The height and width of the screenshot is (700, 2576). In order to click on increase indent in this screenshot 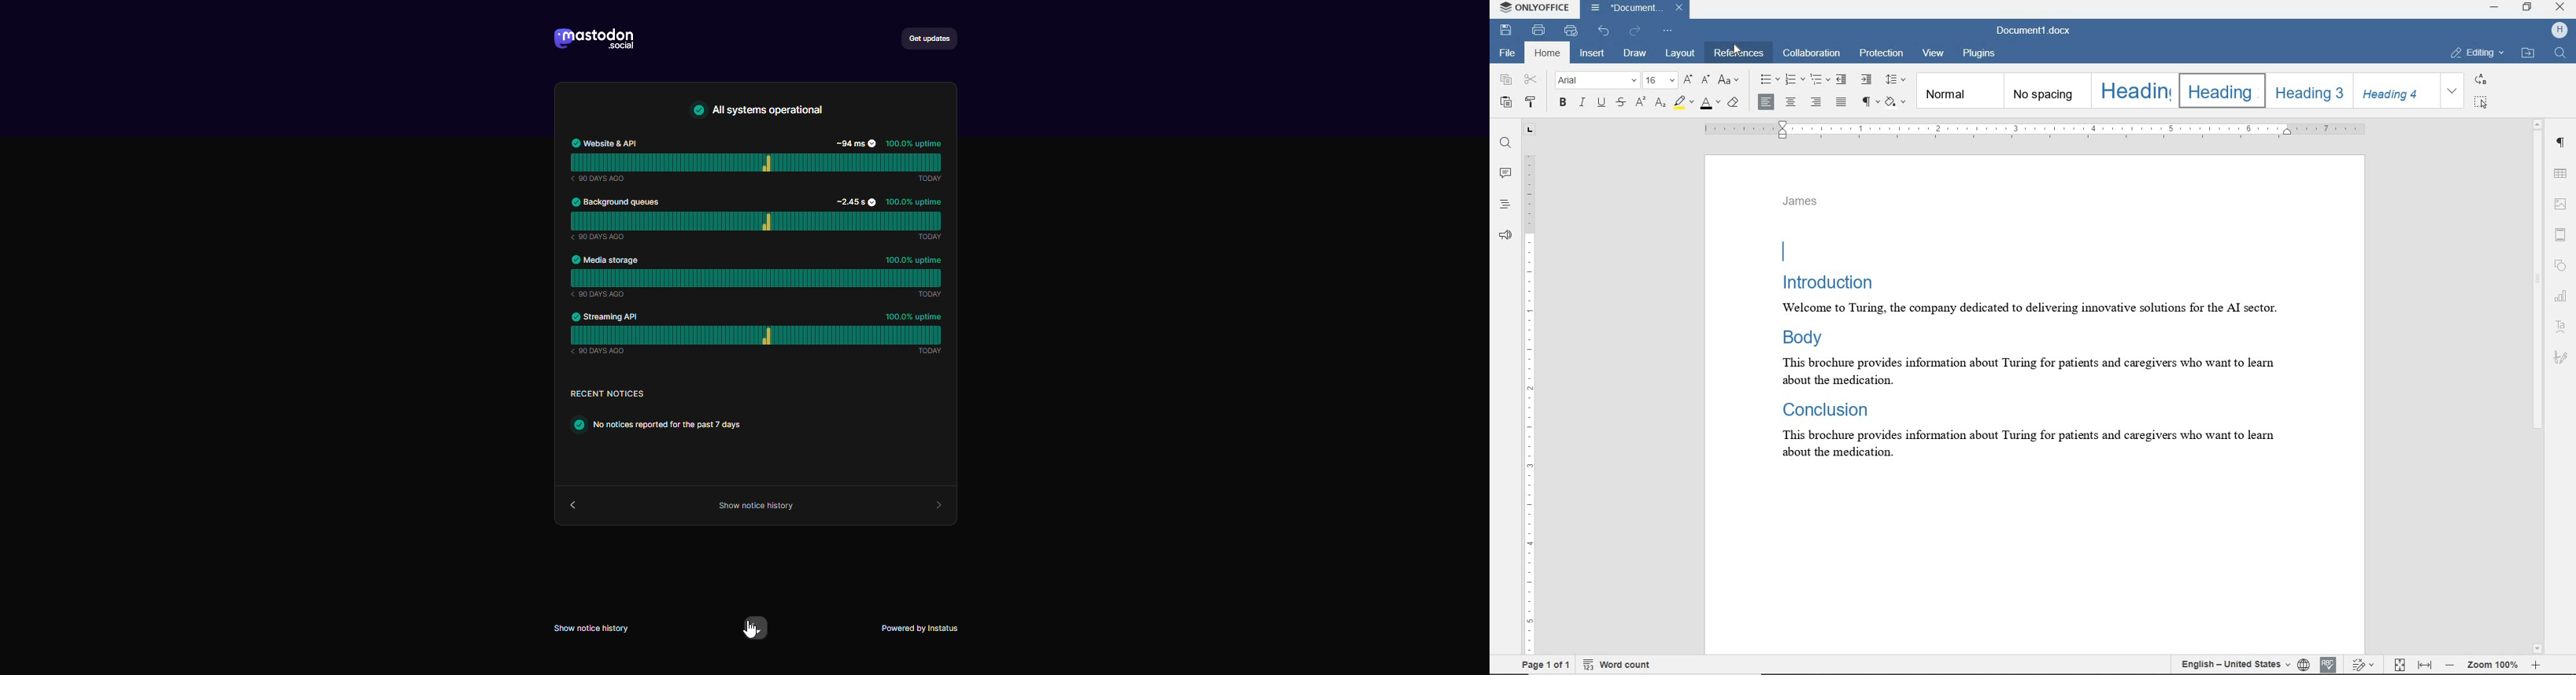, I will do `click(1867, 80)`.